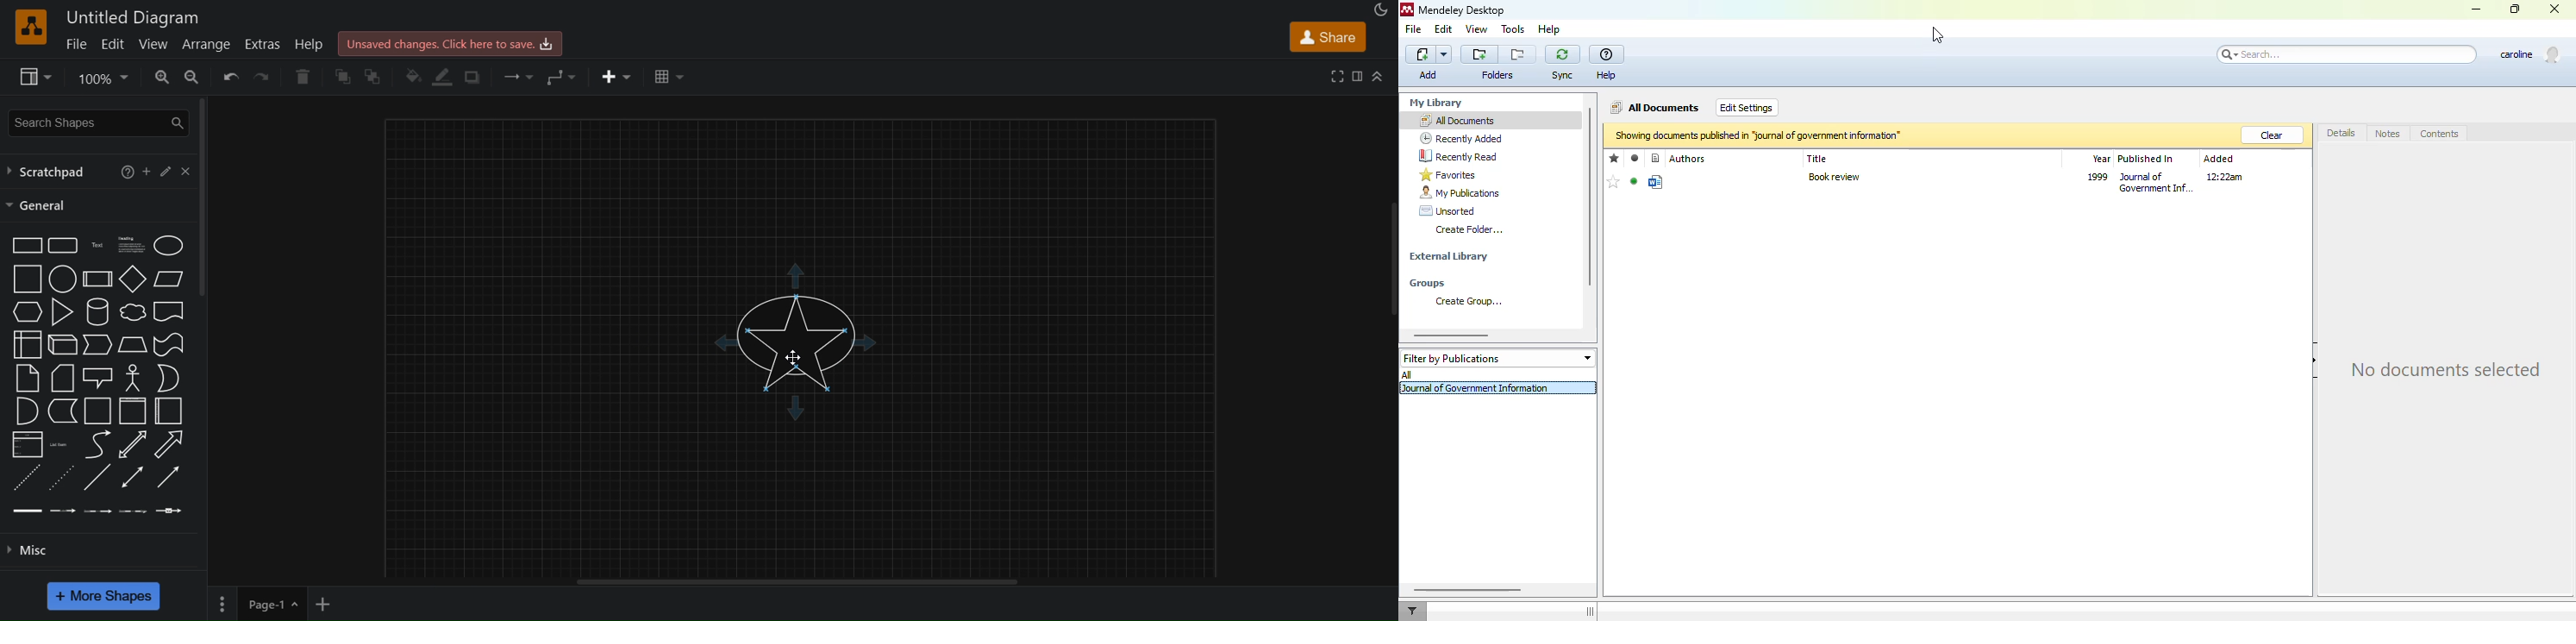 Image resolution: width=2576 pixels, height=644 pixels. What do you see at coordinates (154, 45) in the screenshot?
I see `view` at bounding box center [154, 45].